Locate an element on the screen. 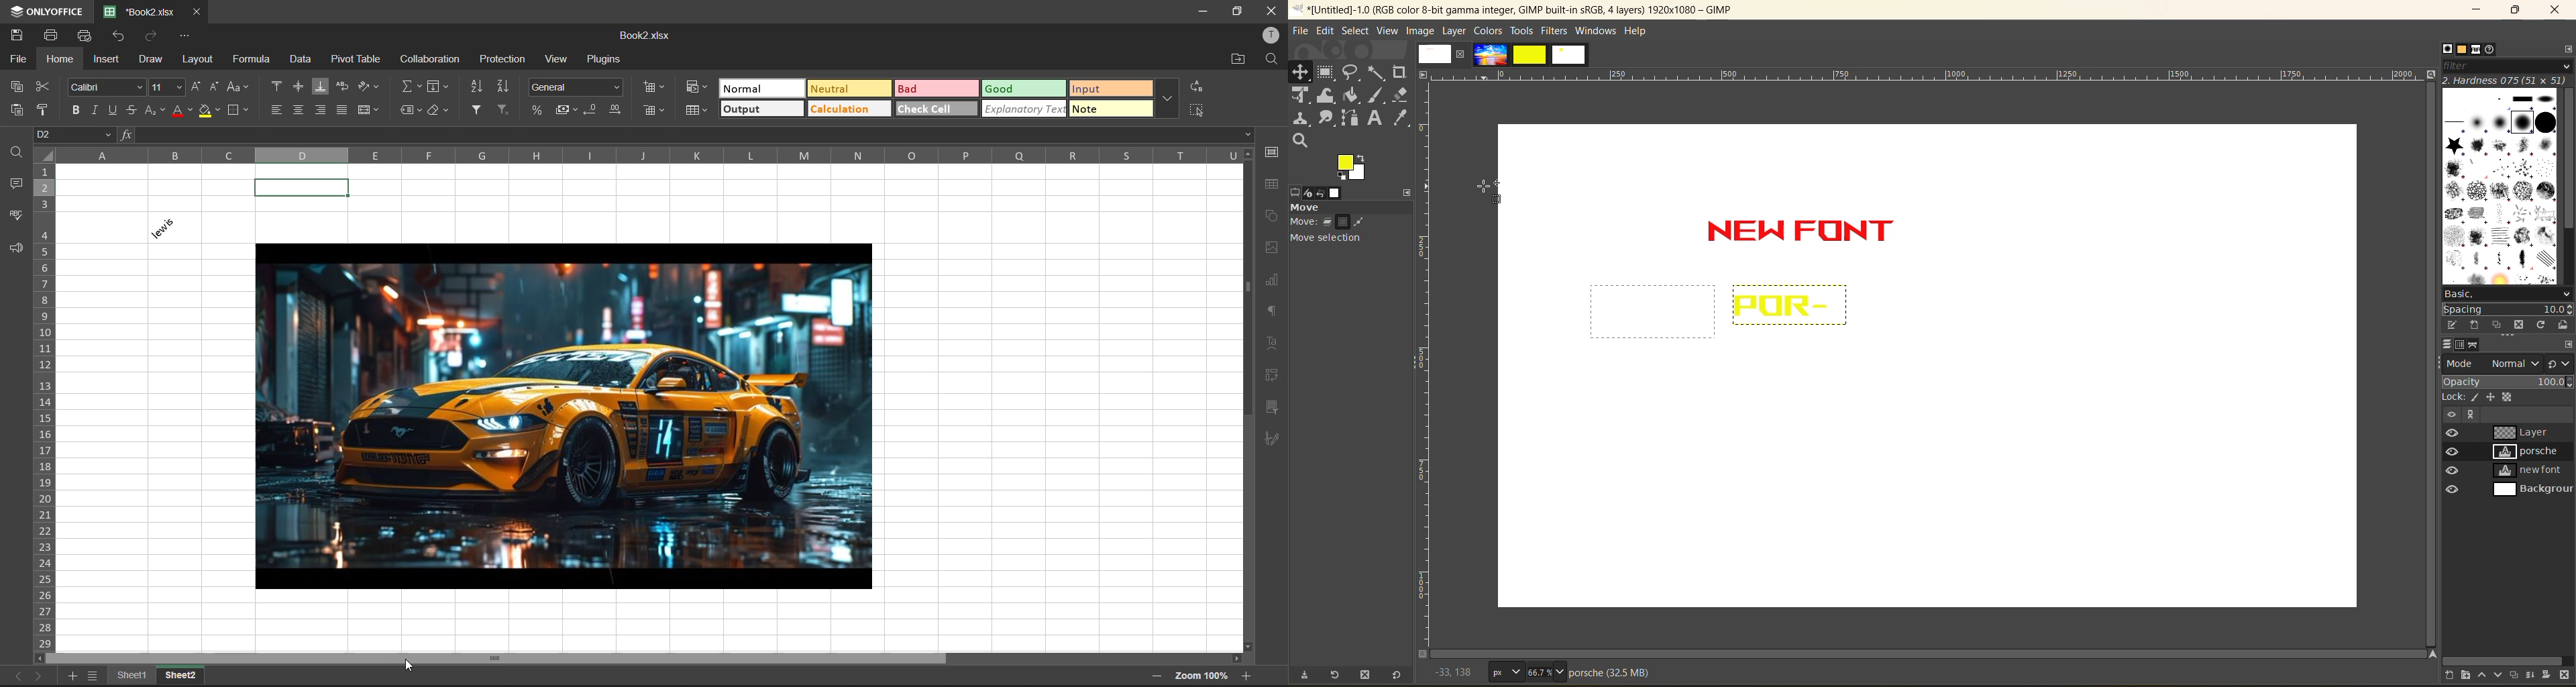 Image resolution: width=2576 pixels, height=700 pixels. undo is located at coordinates (121, 36).